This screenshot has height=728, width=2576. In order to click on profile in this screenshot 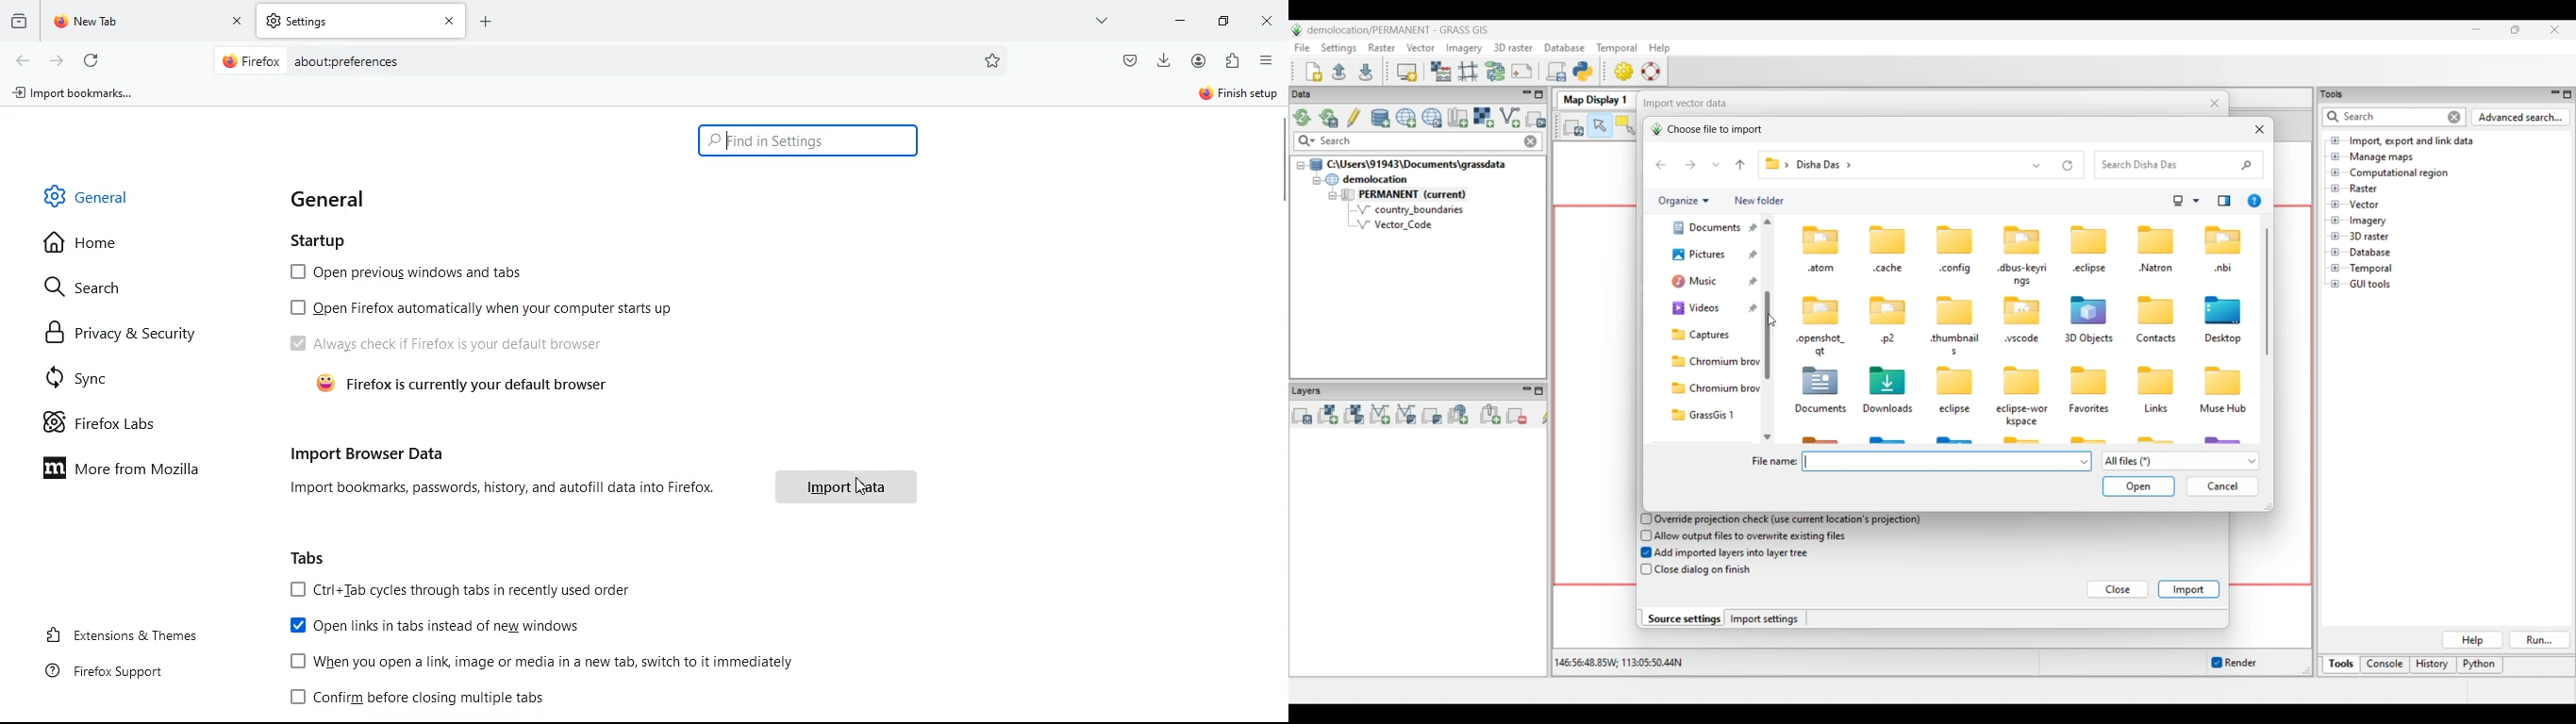, I will do `click(1198, 60)`.